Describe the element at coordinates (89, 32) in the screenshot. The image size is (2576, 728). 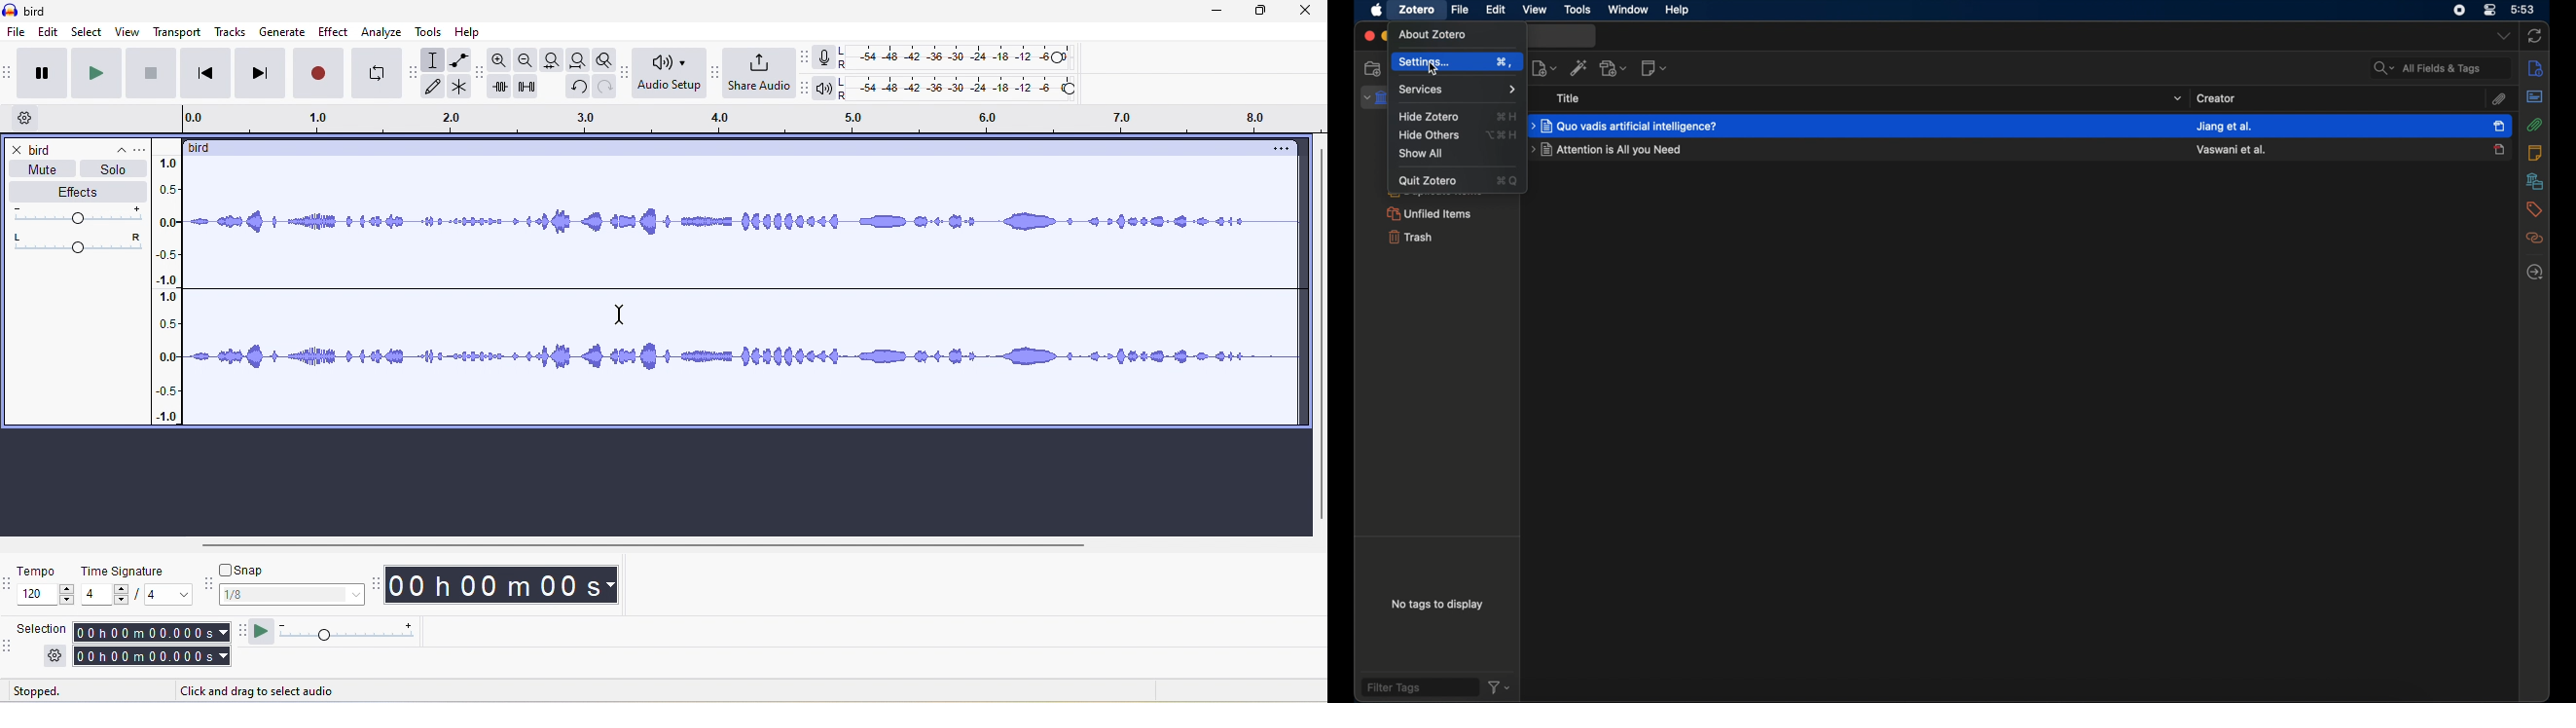
I see `select` at that location.